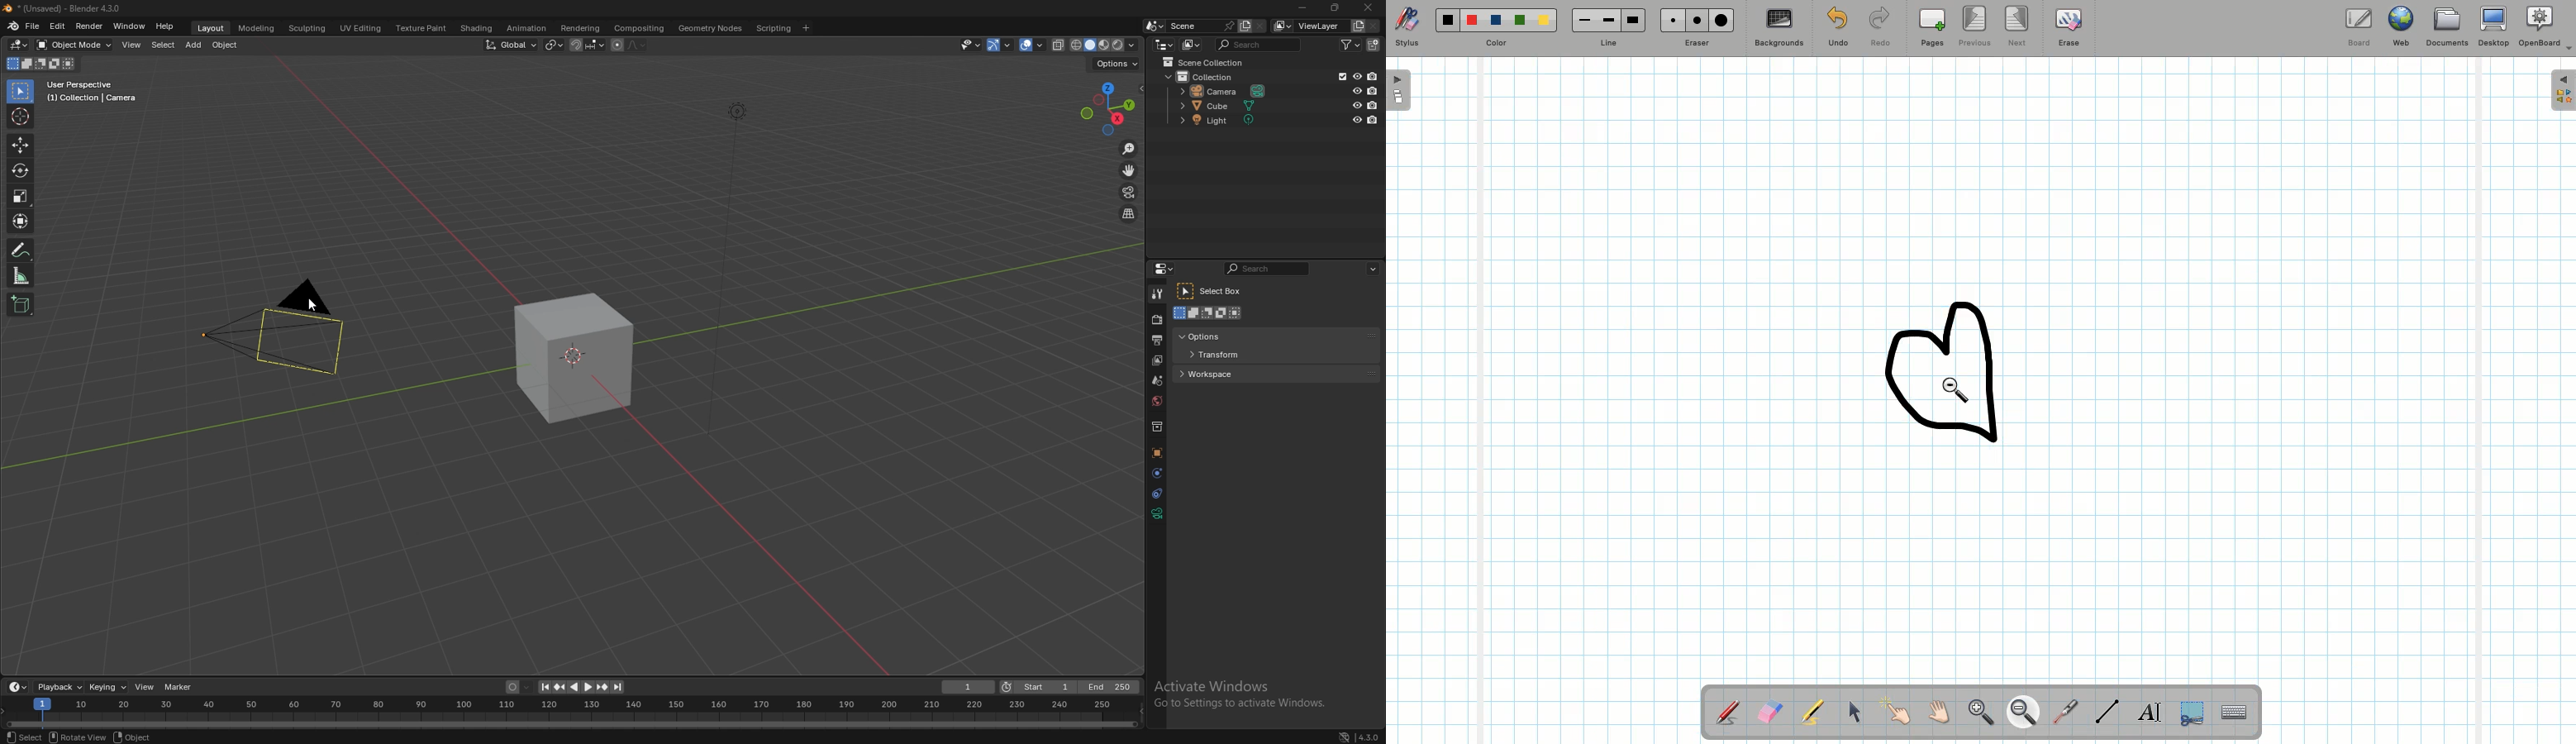 This screenshot has height=756, width=2576. What do you see at coordinates (1159, 381) in the screenshot?
I see `scene` at bounding box center [1159, 381].